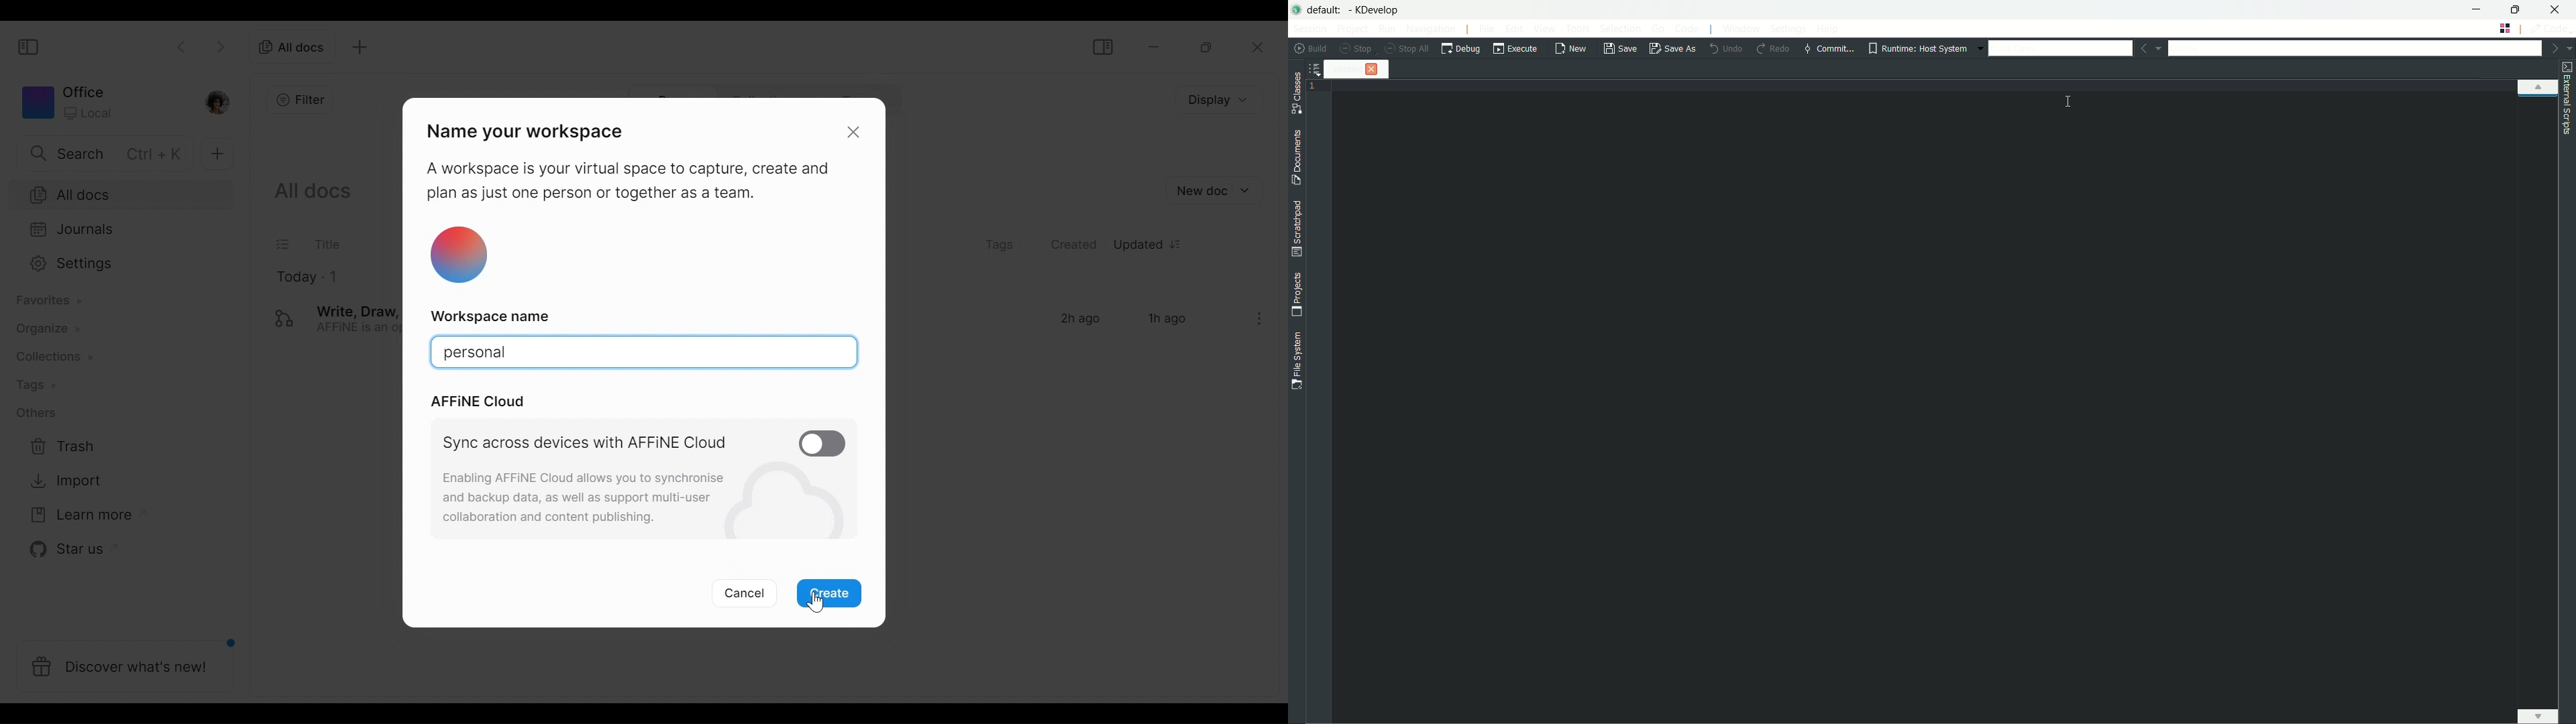 The height and width of the screenshot is (728, 2576). I want to click on Add filter, so click(295, 99).